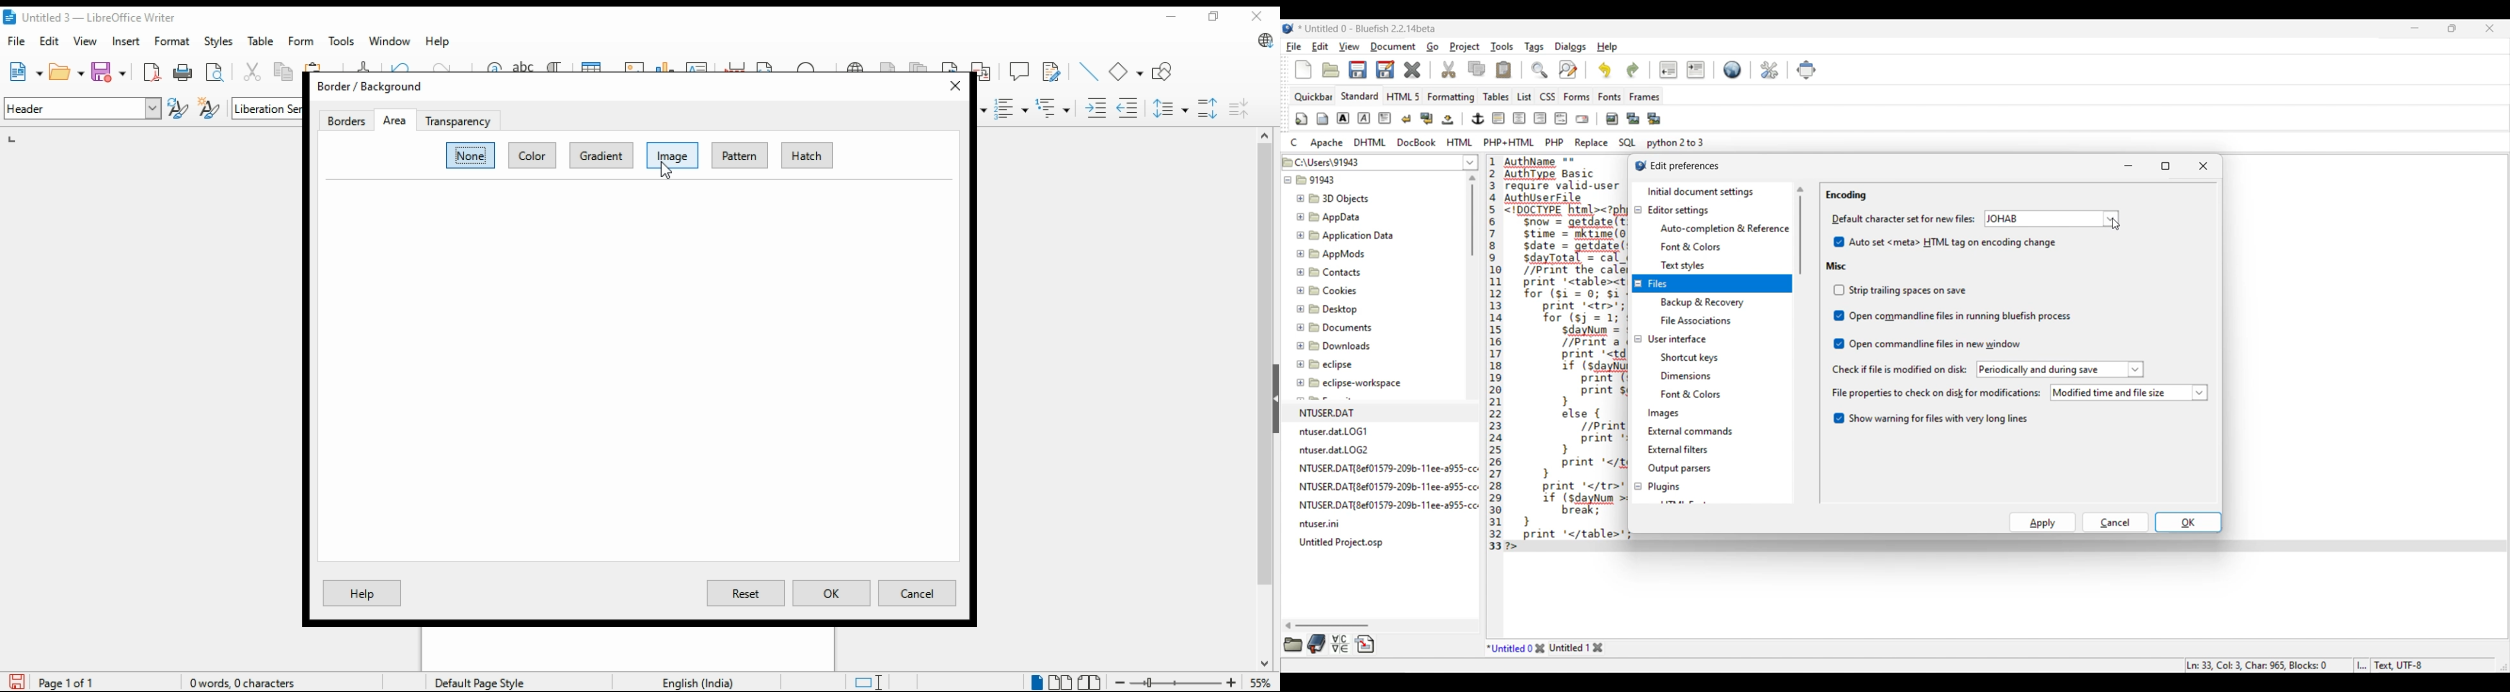 The image size is (2520, 700). What do you see at coordinates (1372, 69) in the screenshot?
I see `Save options` at bounding box center [1372, 69].